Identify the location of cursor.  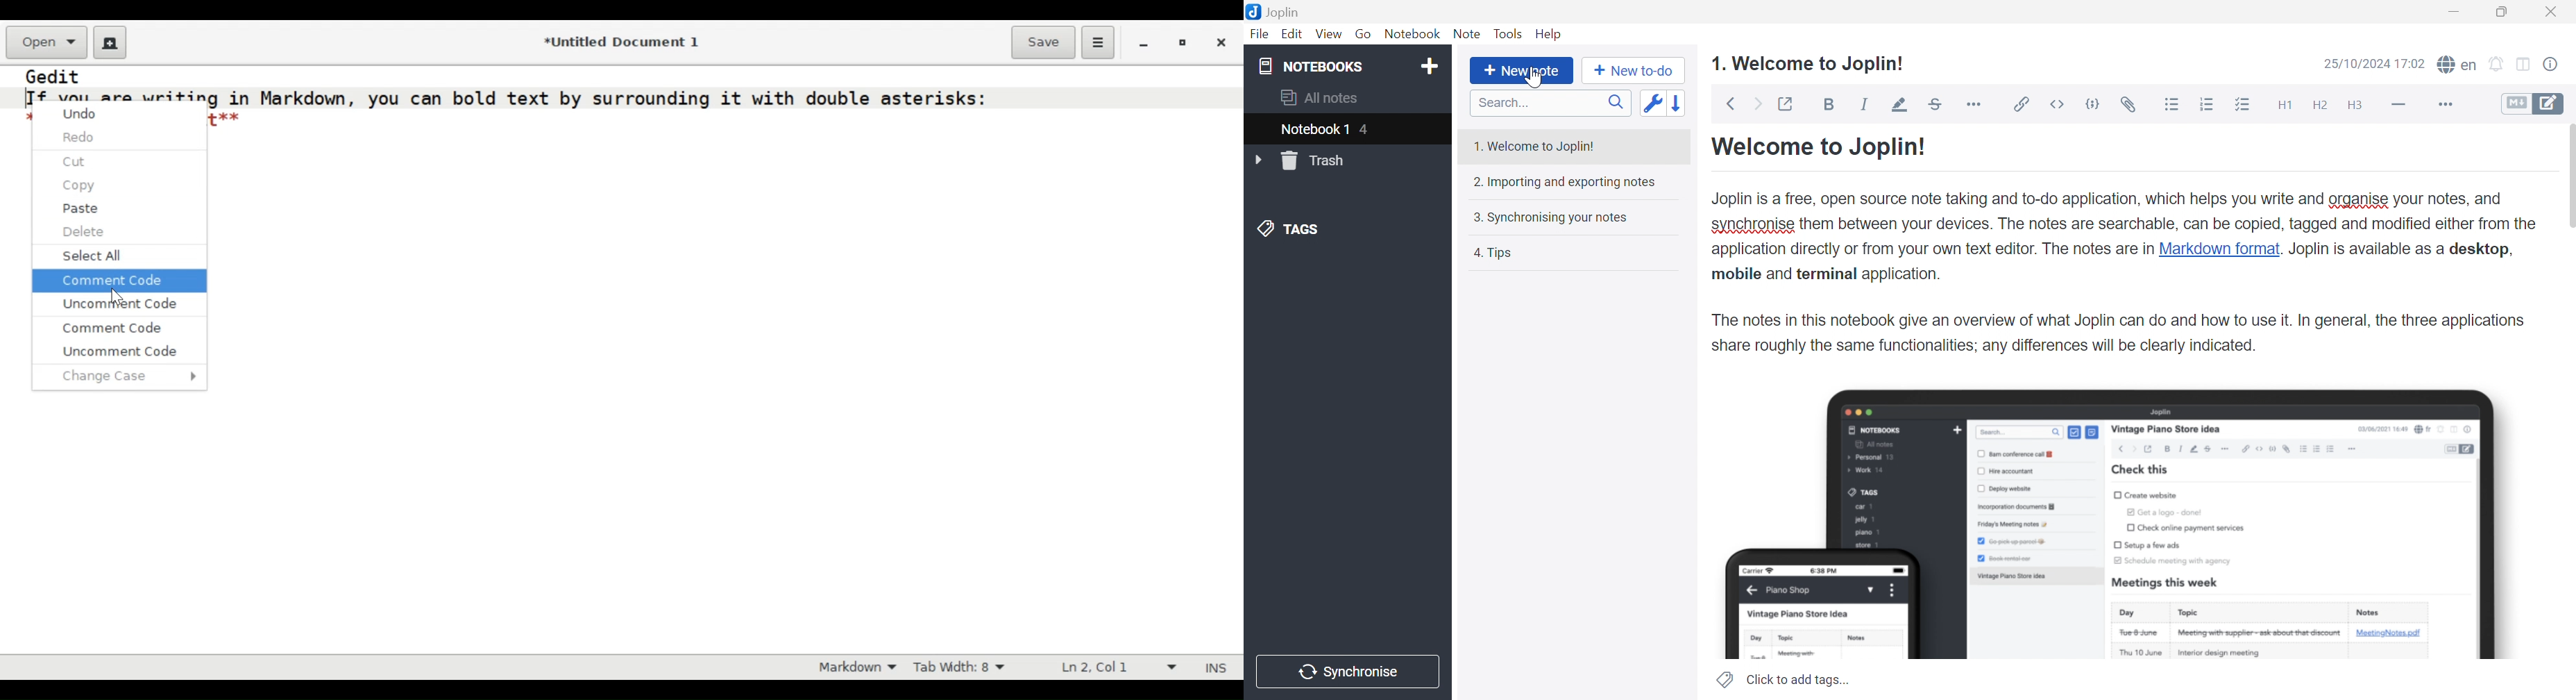
(1532, 79).